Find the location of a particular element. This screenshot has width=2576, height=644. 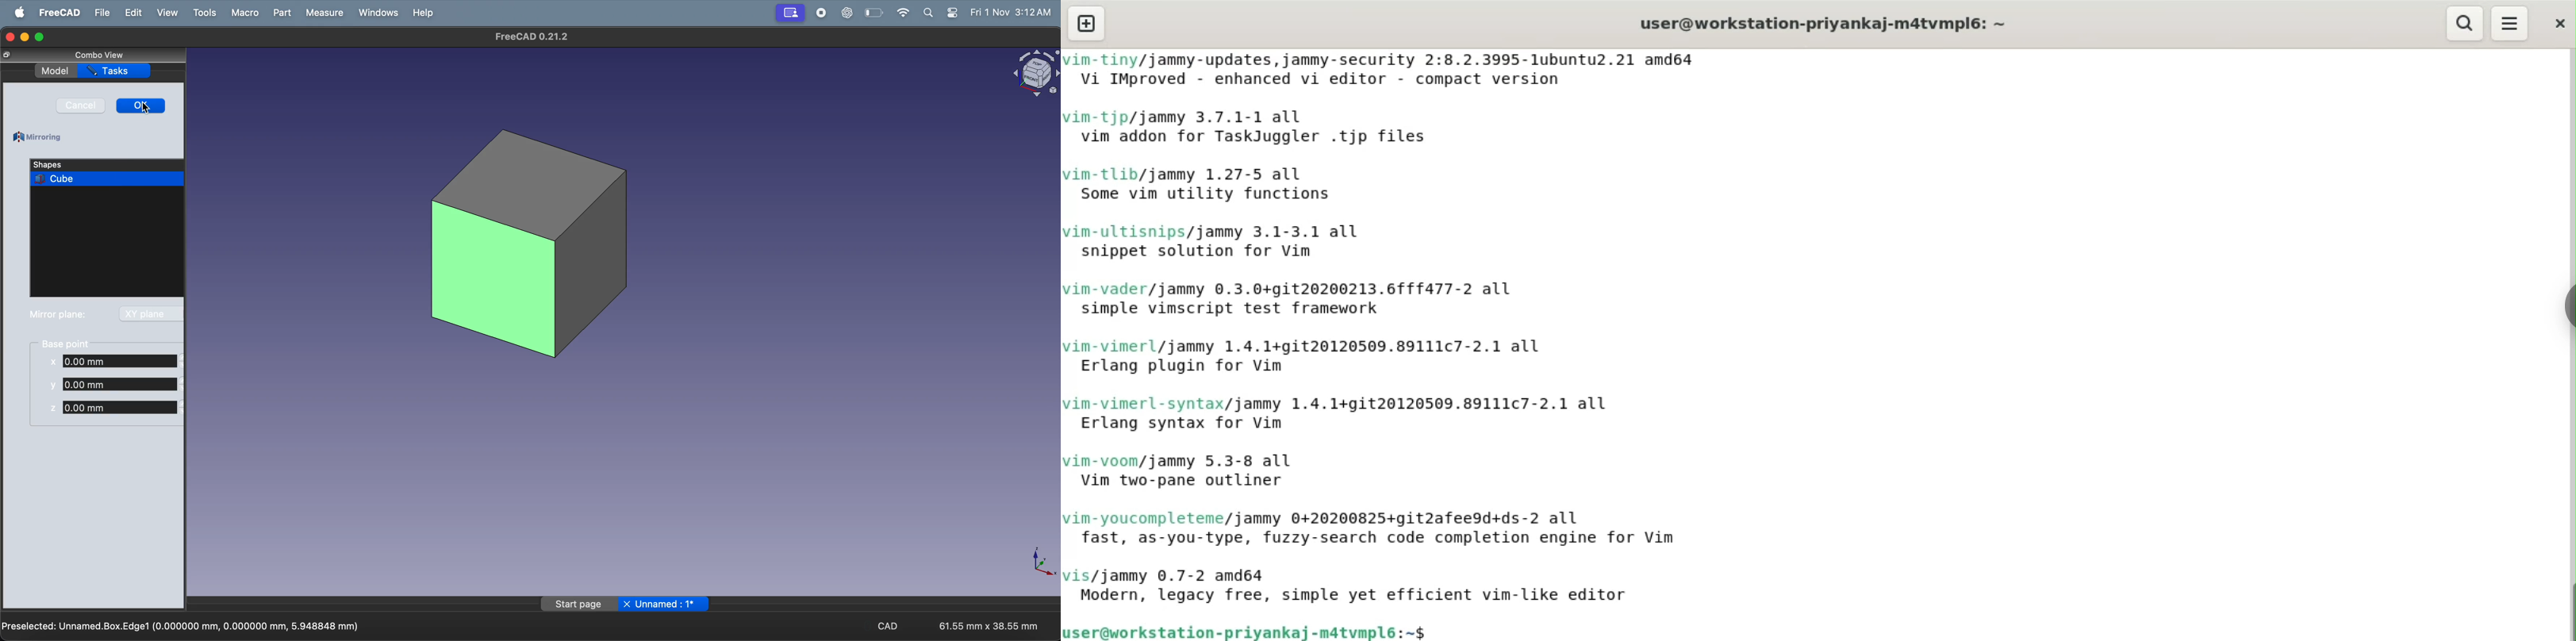

Combo View is located at coordinates (99, 54).